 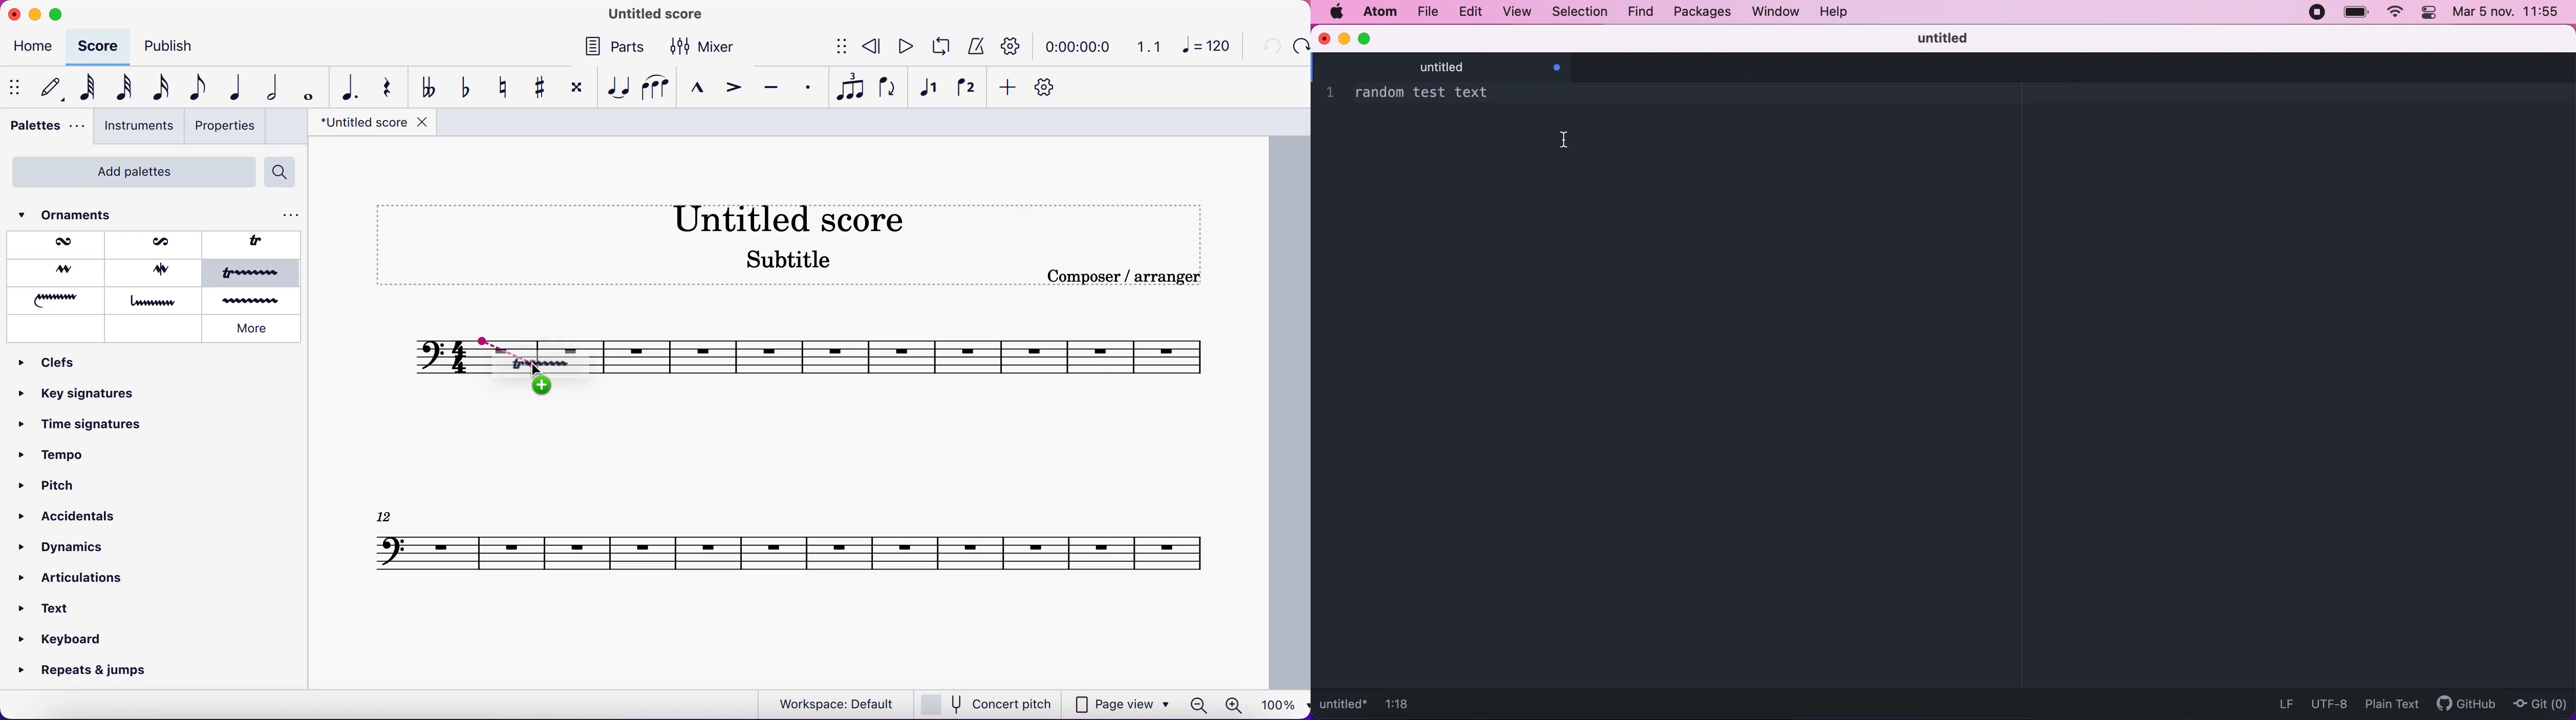 I want to click on edit, so click(x=1472, y=11).